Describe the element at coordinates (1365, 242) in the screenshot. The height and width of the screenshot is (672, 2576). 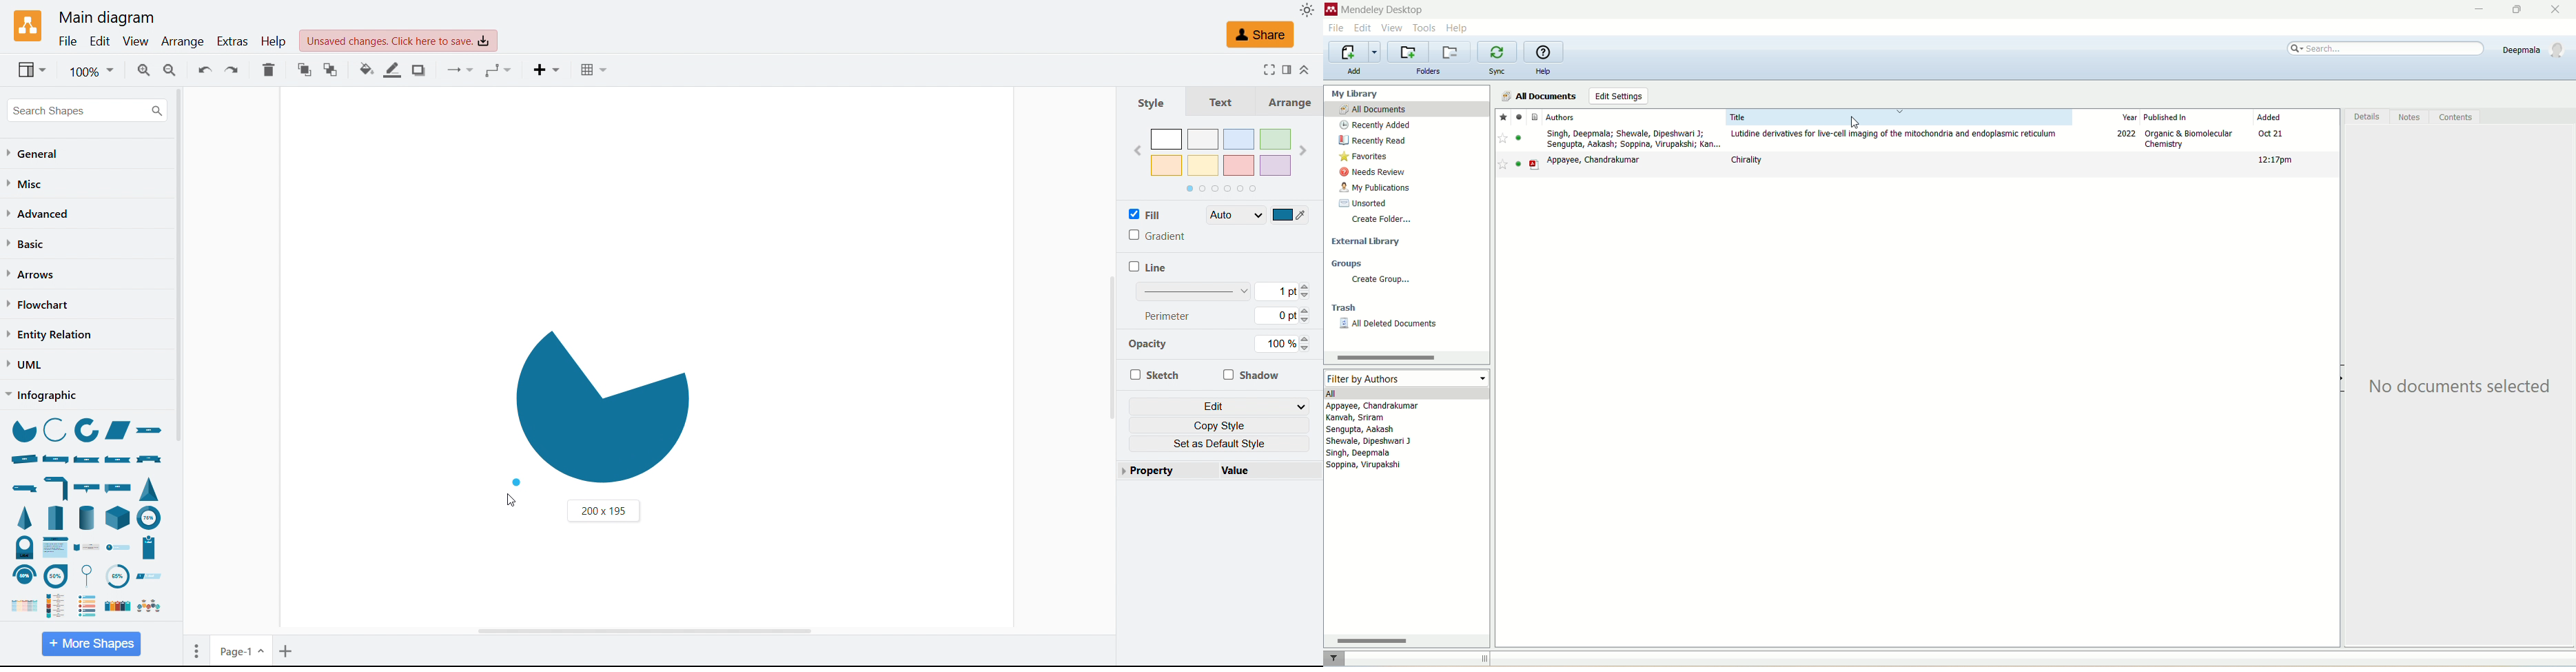
I see `external library` at that location.